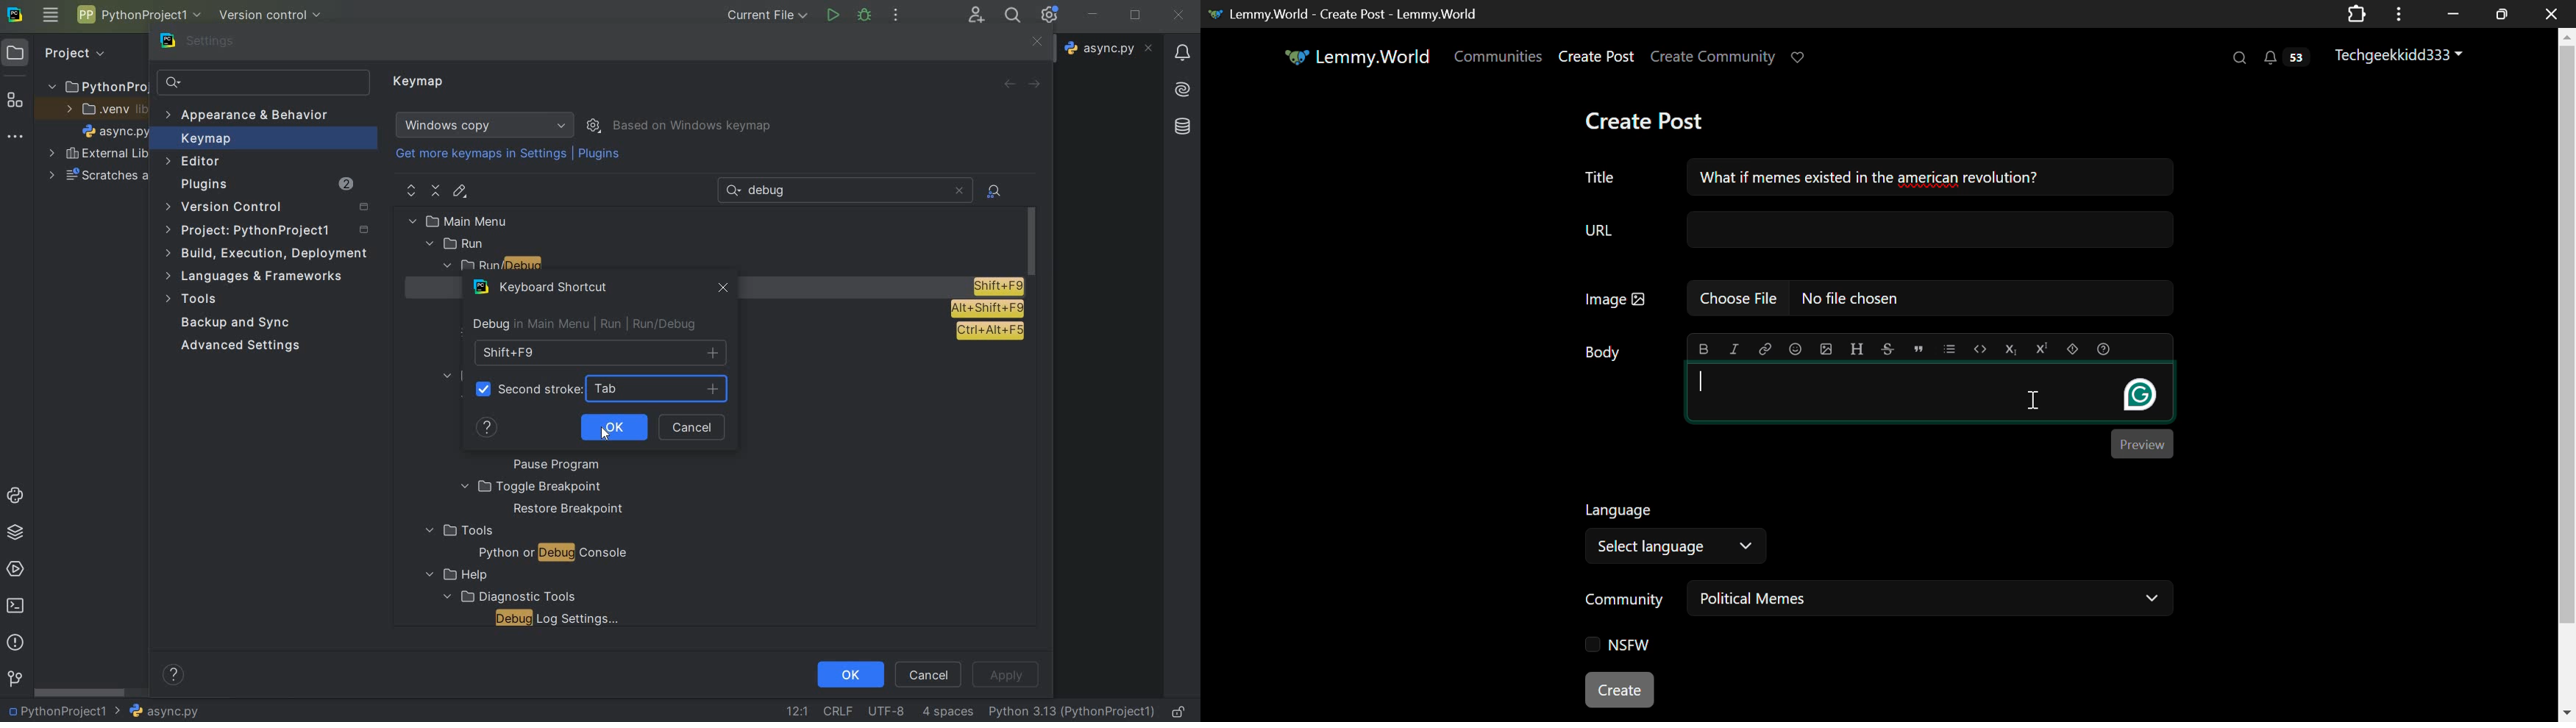 This screenshot has width=2576, height=728. Describe the element at coordinates (194, 161) in the screenshot. I see `editor` at that location.